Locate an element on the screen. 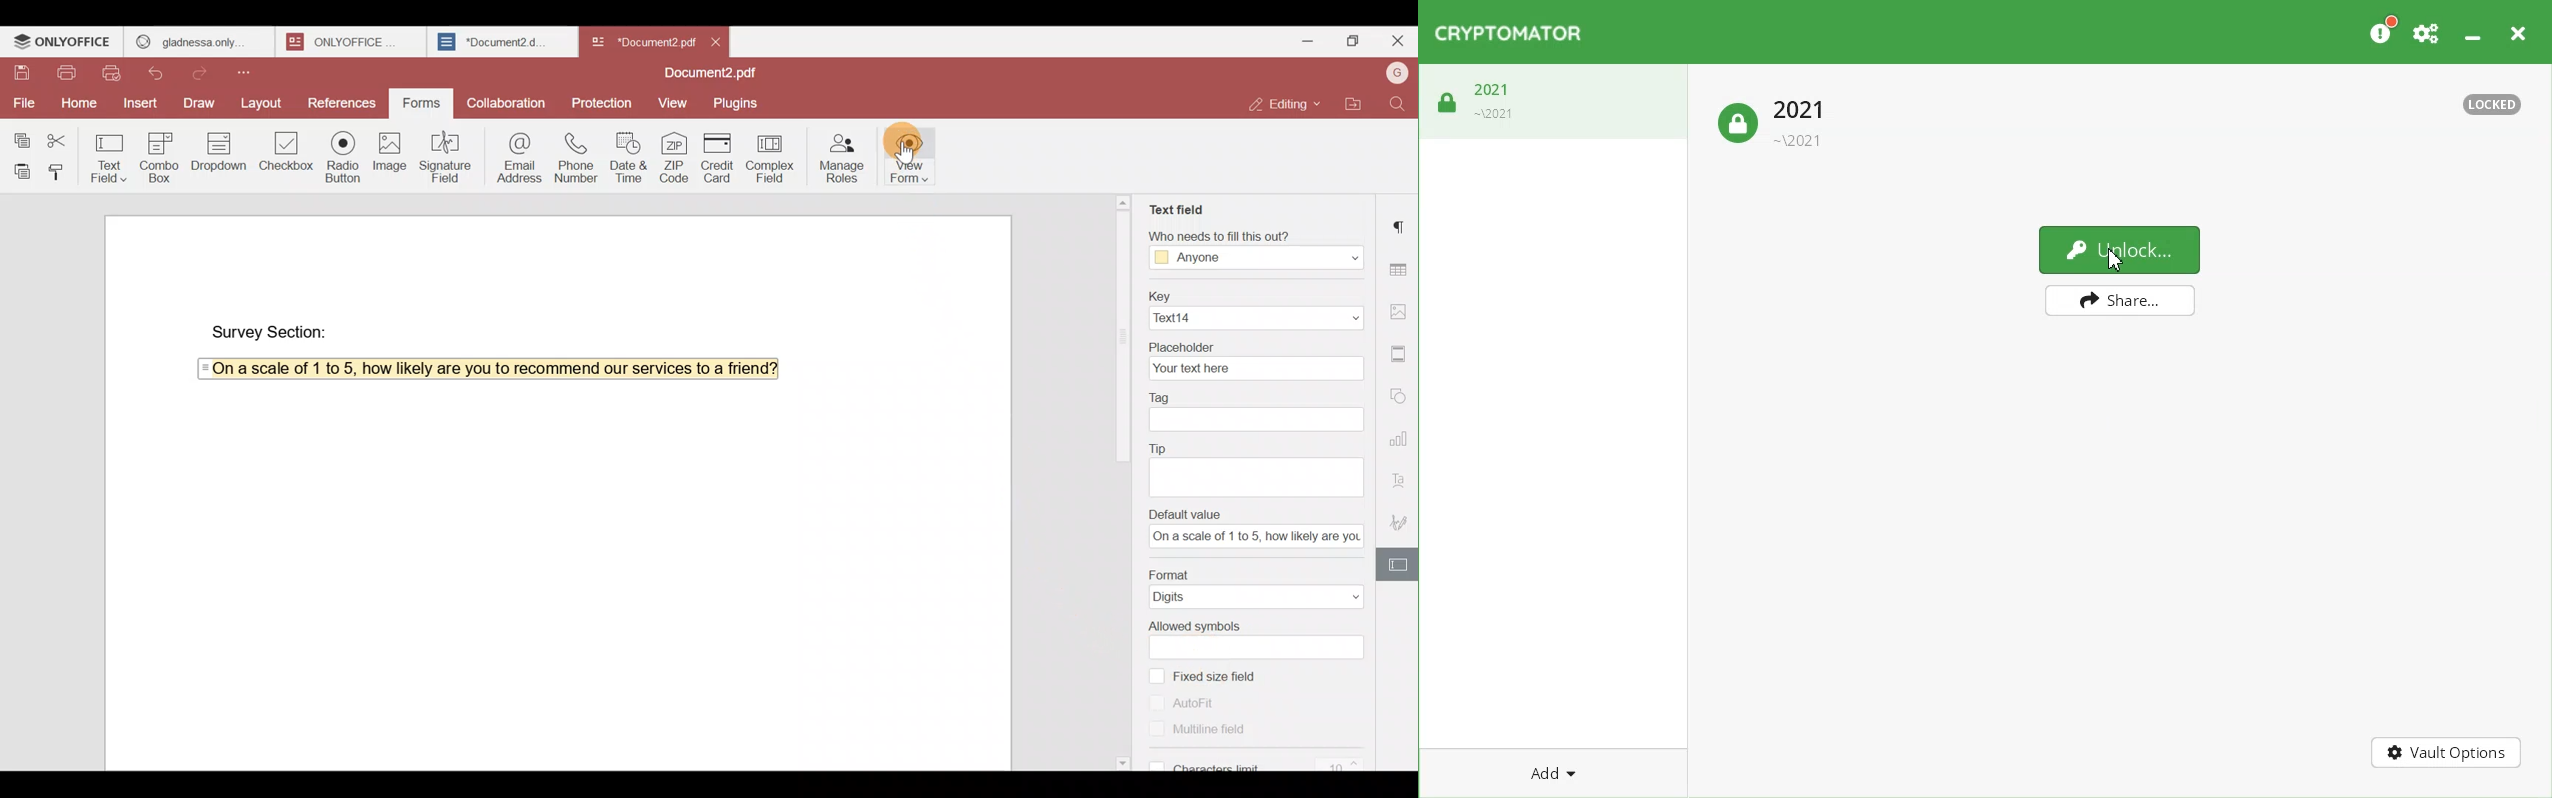 The image size is (2576, 812). Vault File is located at coordinates (1554, 106).